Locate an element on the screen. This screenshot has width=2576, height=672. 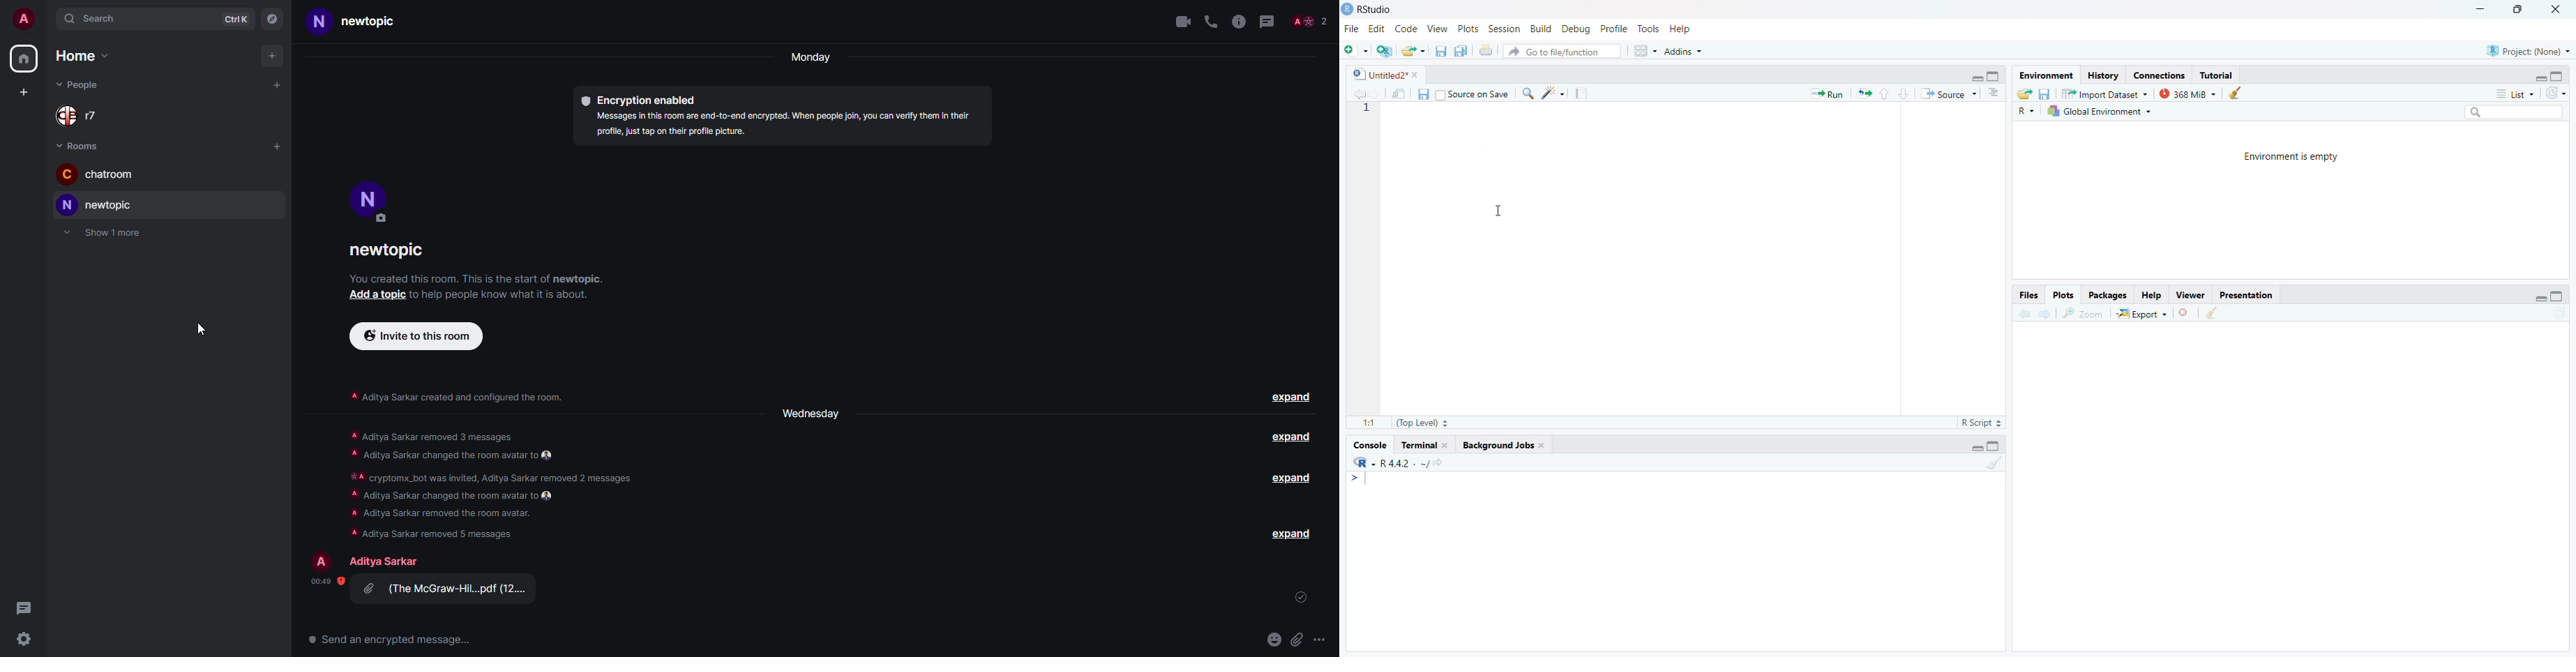
maximise is located at coordinates (2521, 10).